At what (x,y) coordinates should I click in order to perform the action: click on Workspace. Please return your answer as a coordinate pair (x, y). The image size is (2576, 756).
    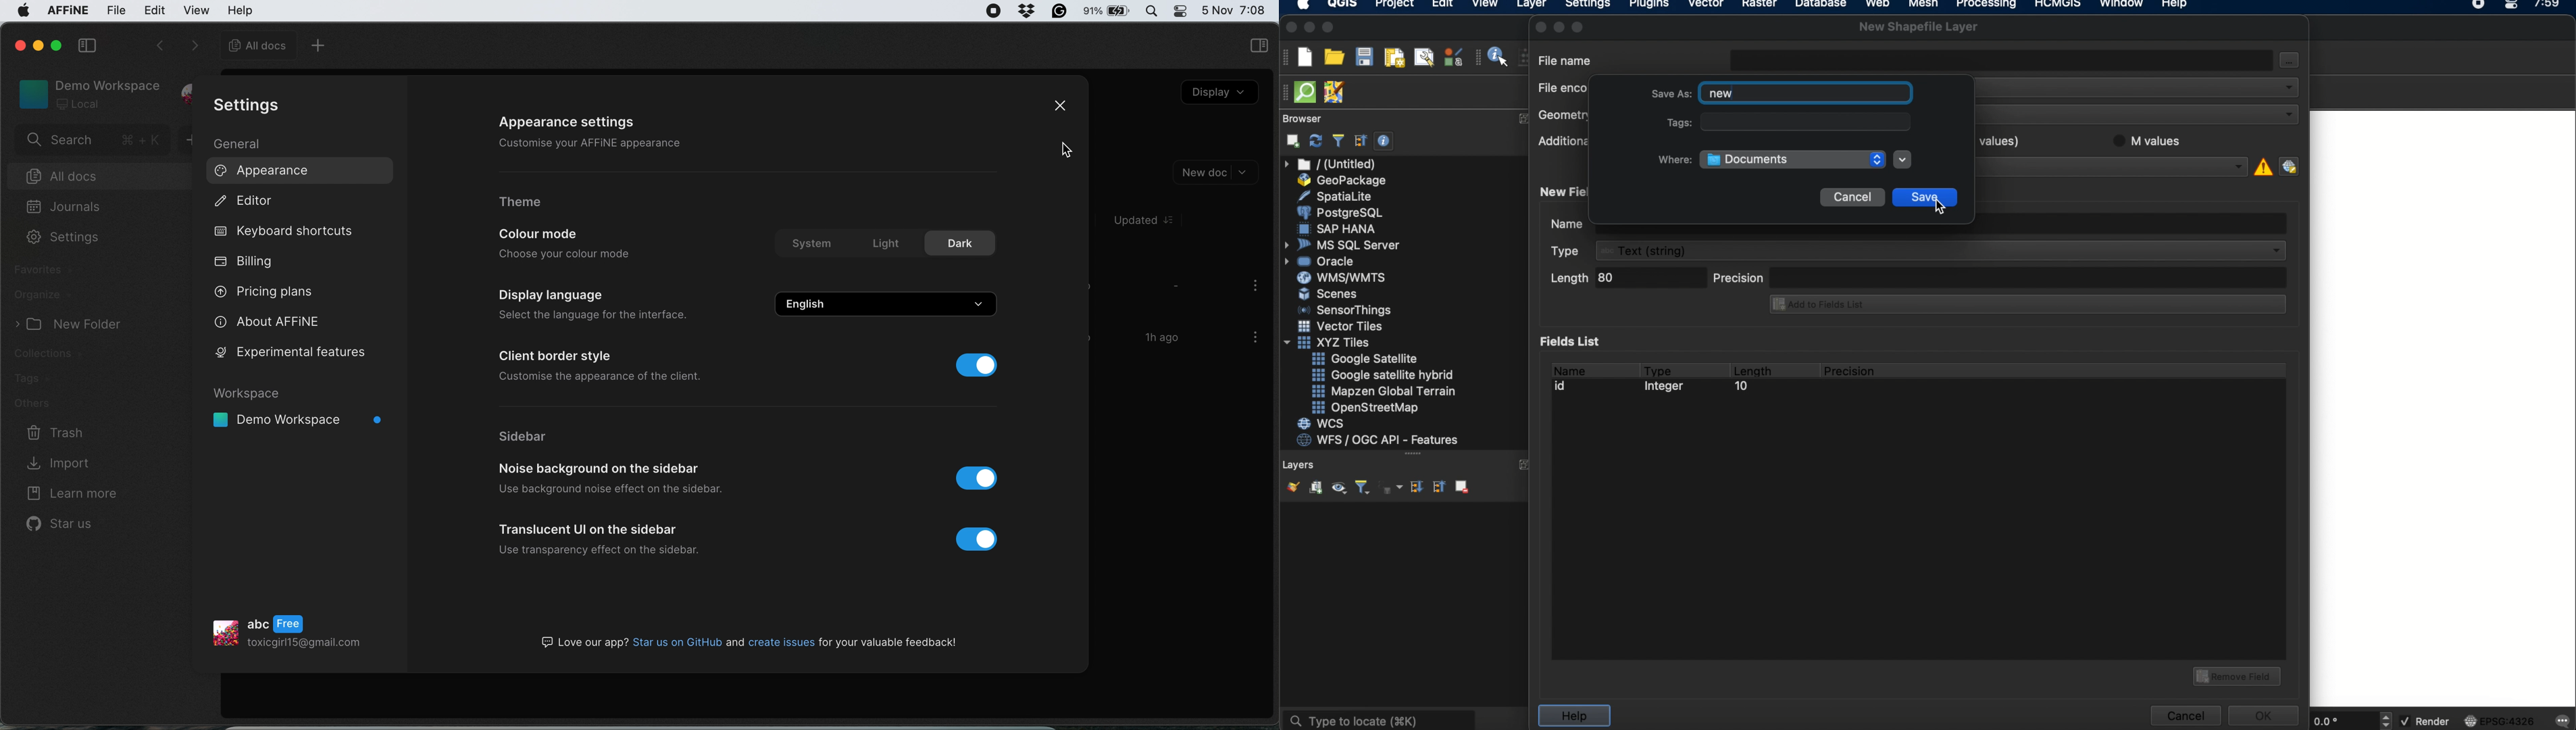
    Looking at the image, I should click on (254, 393).